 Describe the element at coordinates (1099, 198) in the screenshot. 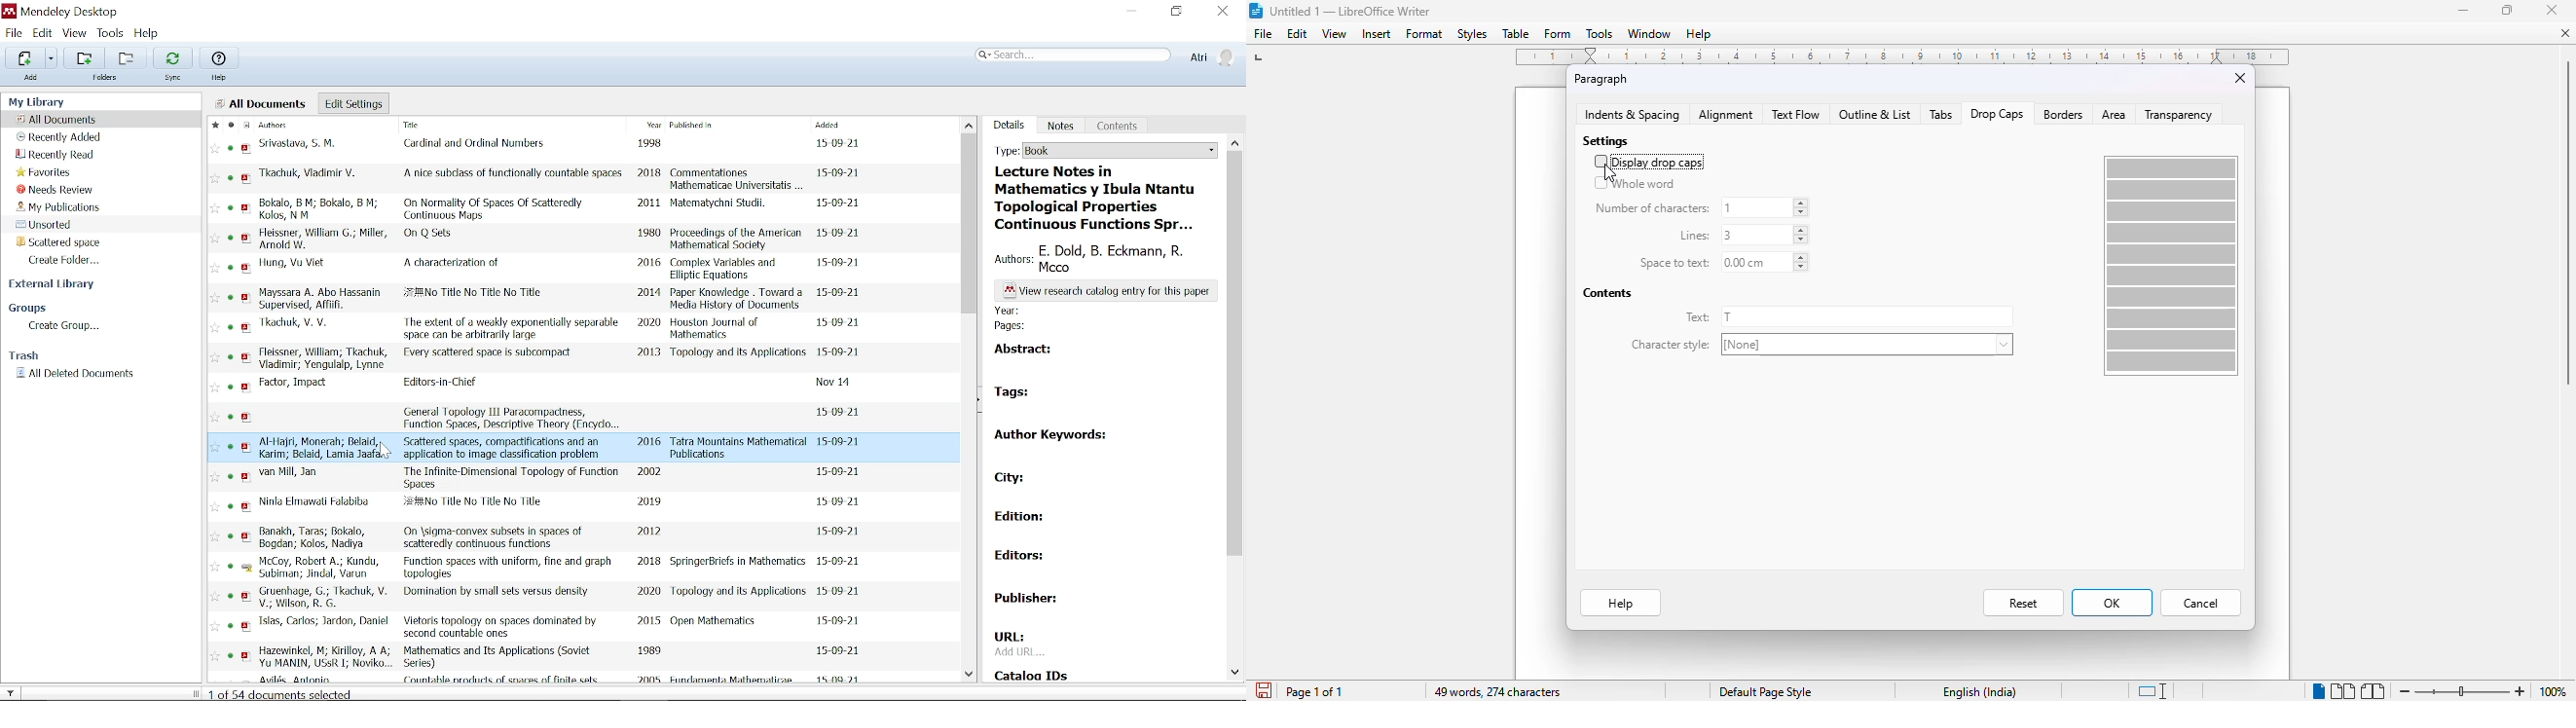

I see `title` at that location.